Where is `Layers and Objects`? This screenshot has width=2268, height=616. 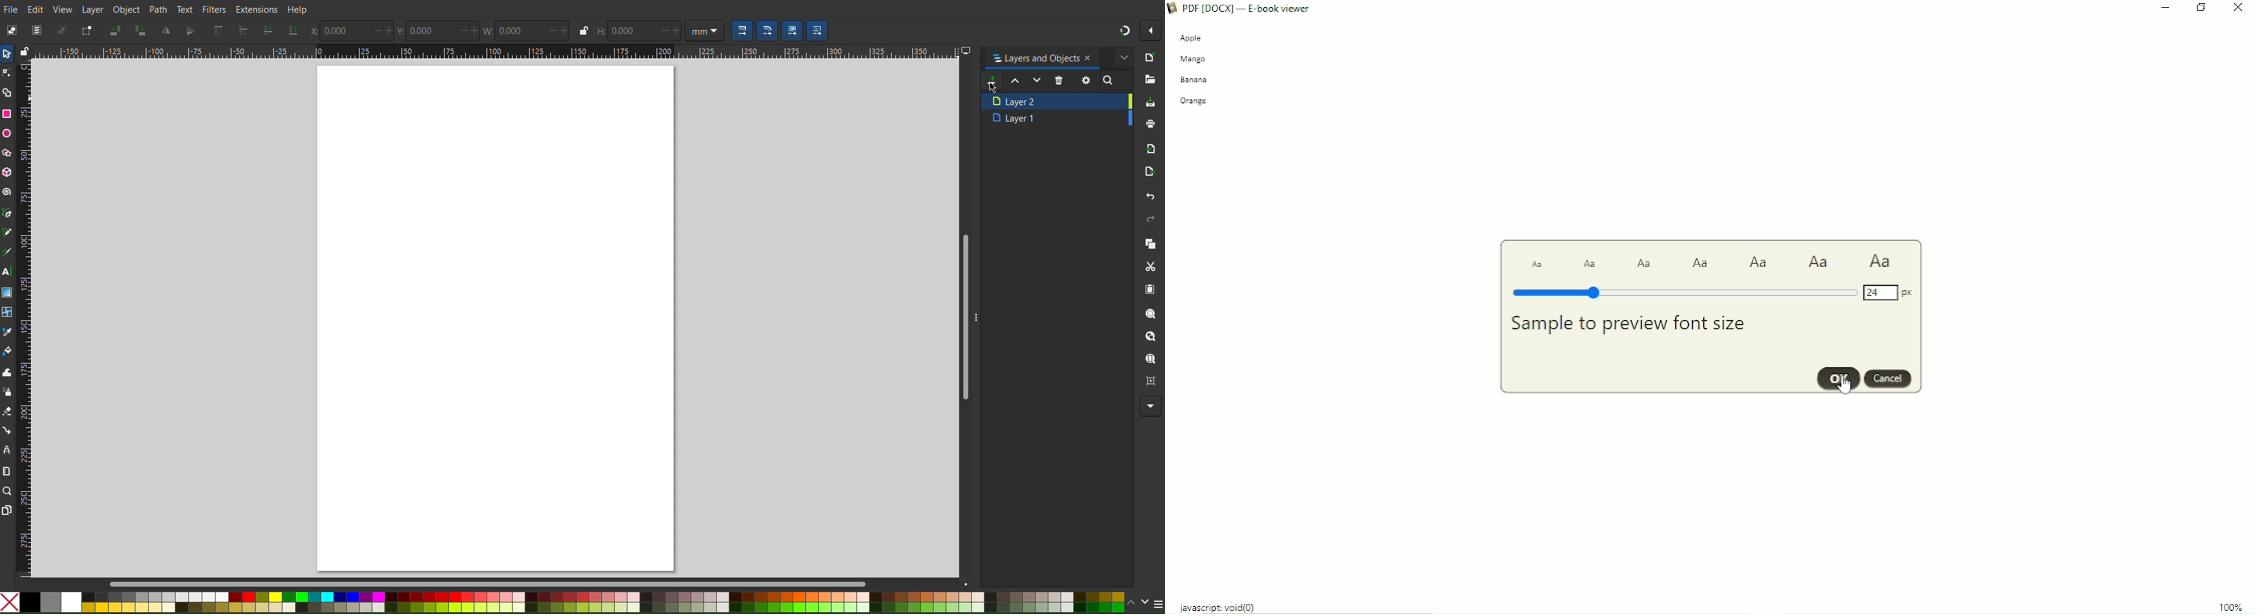
Layers and Objects is located at coordinates (1057, 57).